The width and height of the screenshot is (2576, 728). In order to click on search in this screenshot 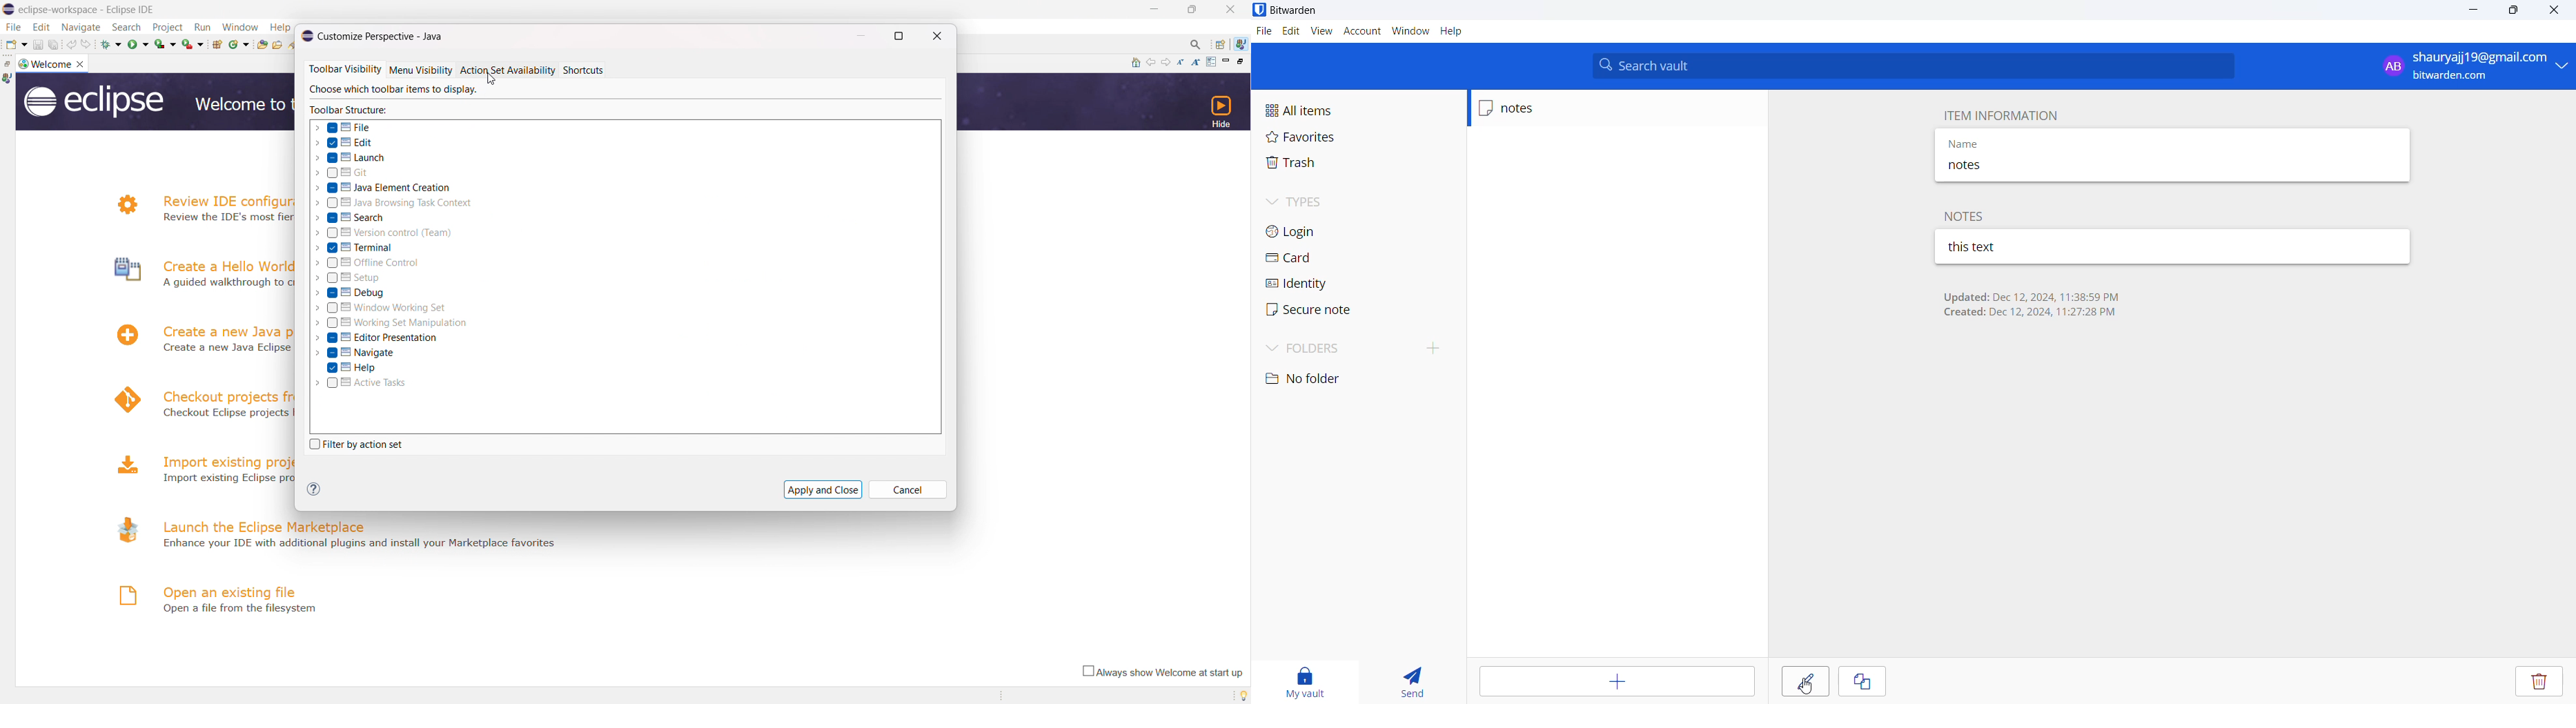, I will do `click(128, 27)`.